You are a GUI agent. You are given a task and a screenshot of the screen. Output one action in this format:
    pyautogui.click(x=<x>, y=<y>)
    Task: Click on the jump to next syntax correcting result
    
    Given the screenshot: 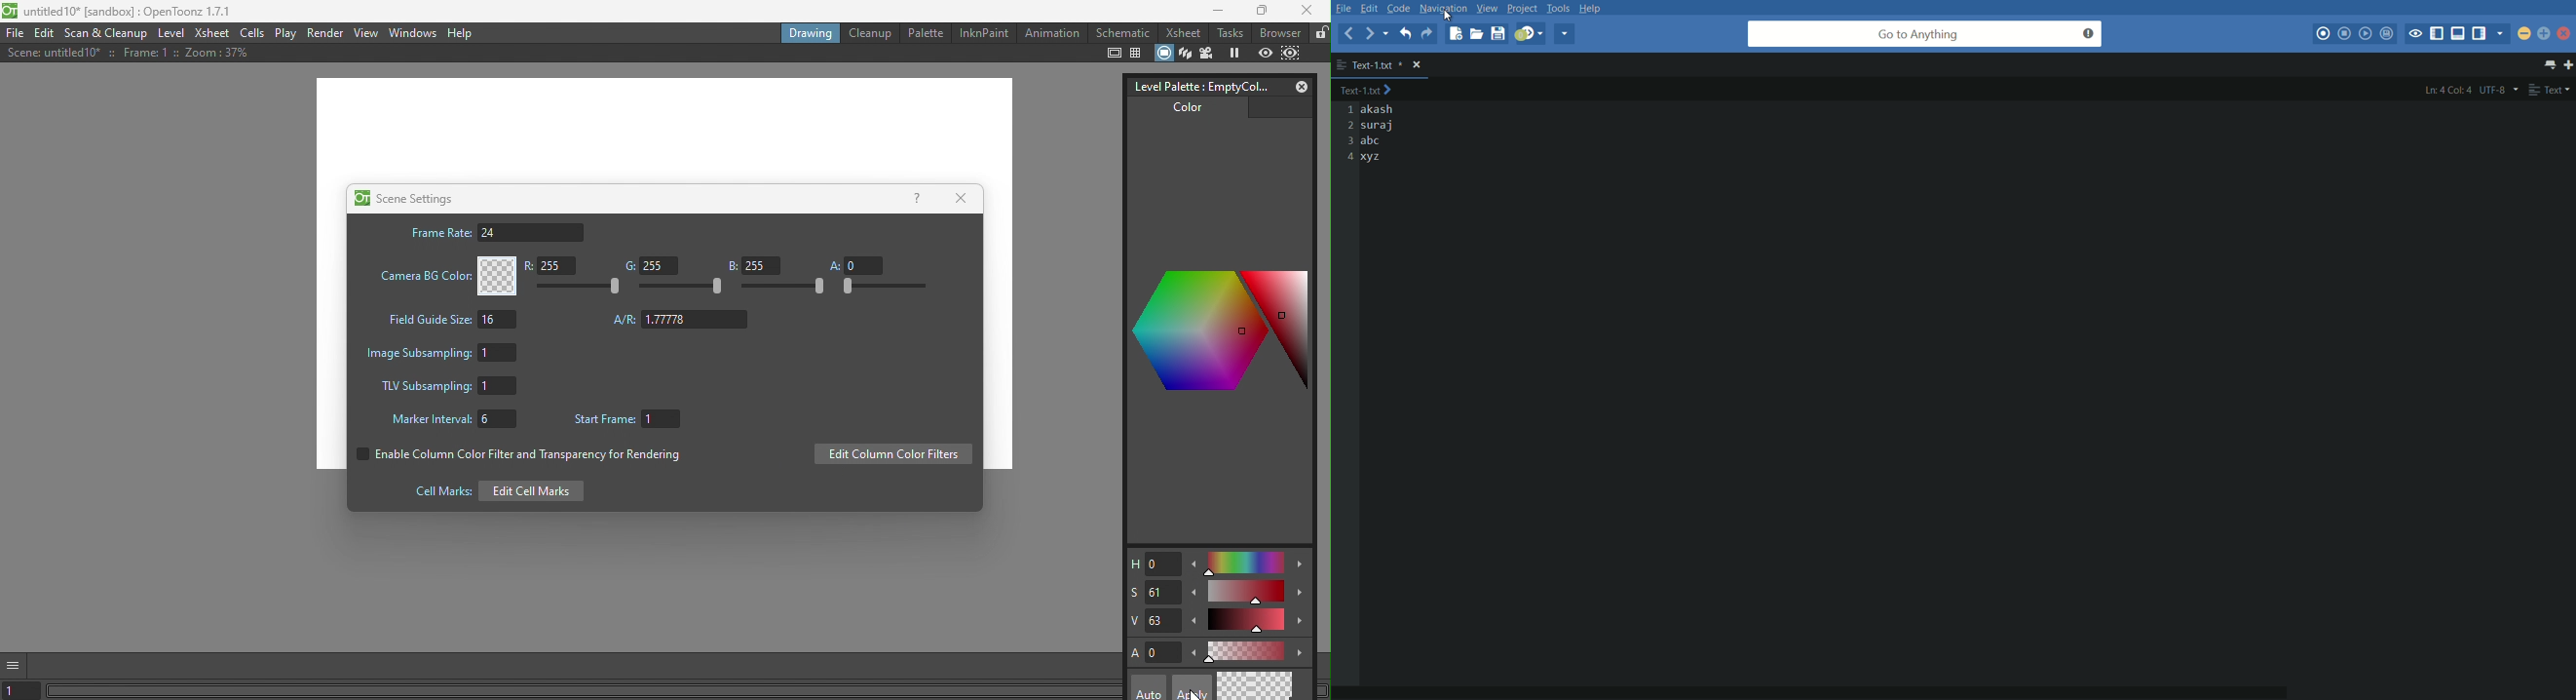 What is the action you would take?
    pyautogui.click(x=1529, y=33)
    